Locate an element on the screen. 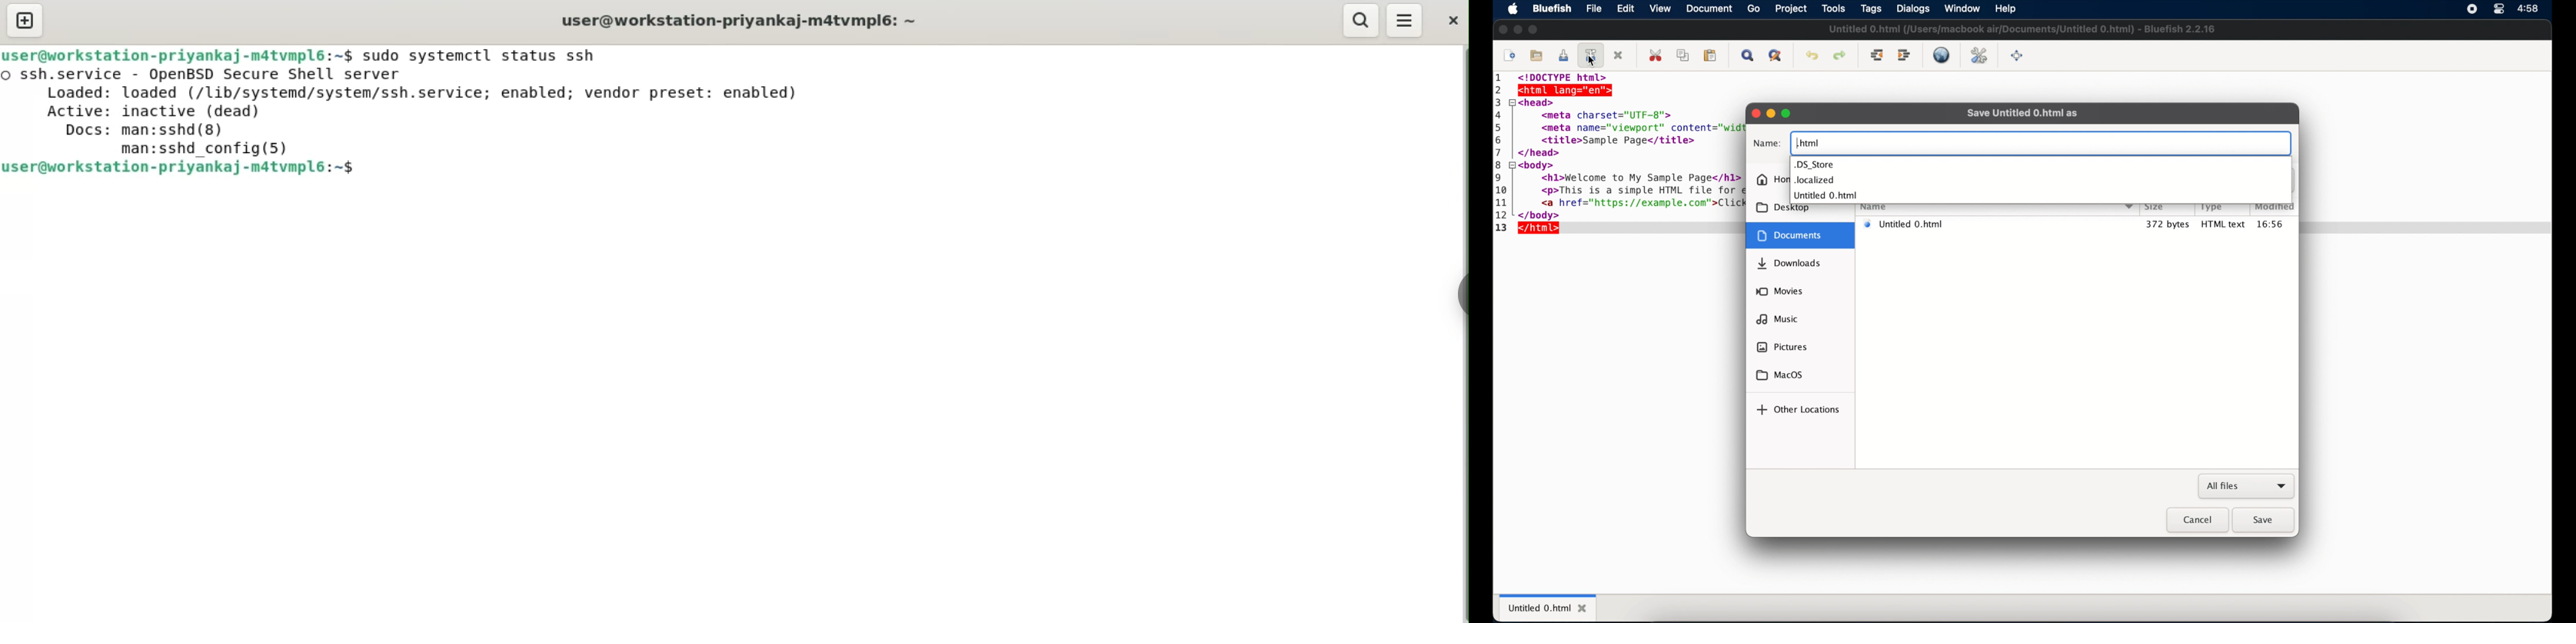 This screenshot has width=2576, height=644. live preview is located at coordinates (1941, 55).